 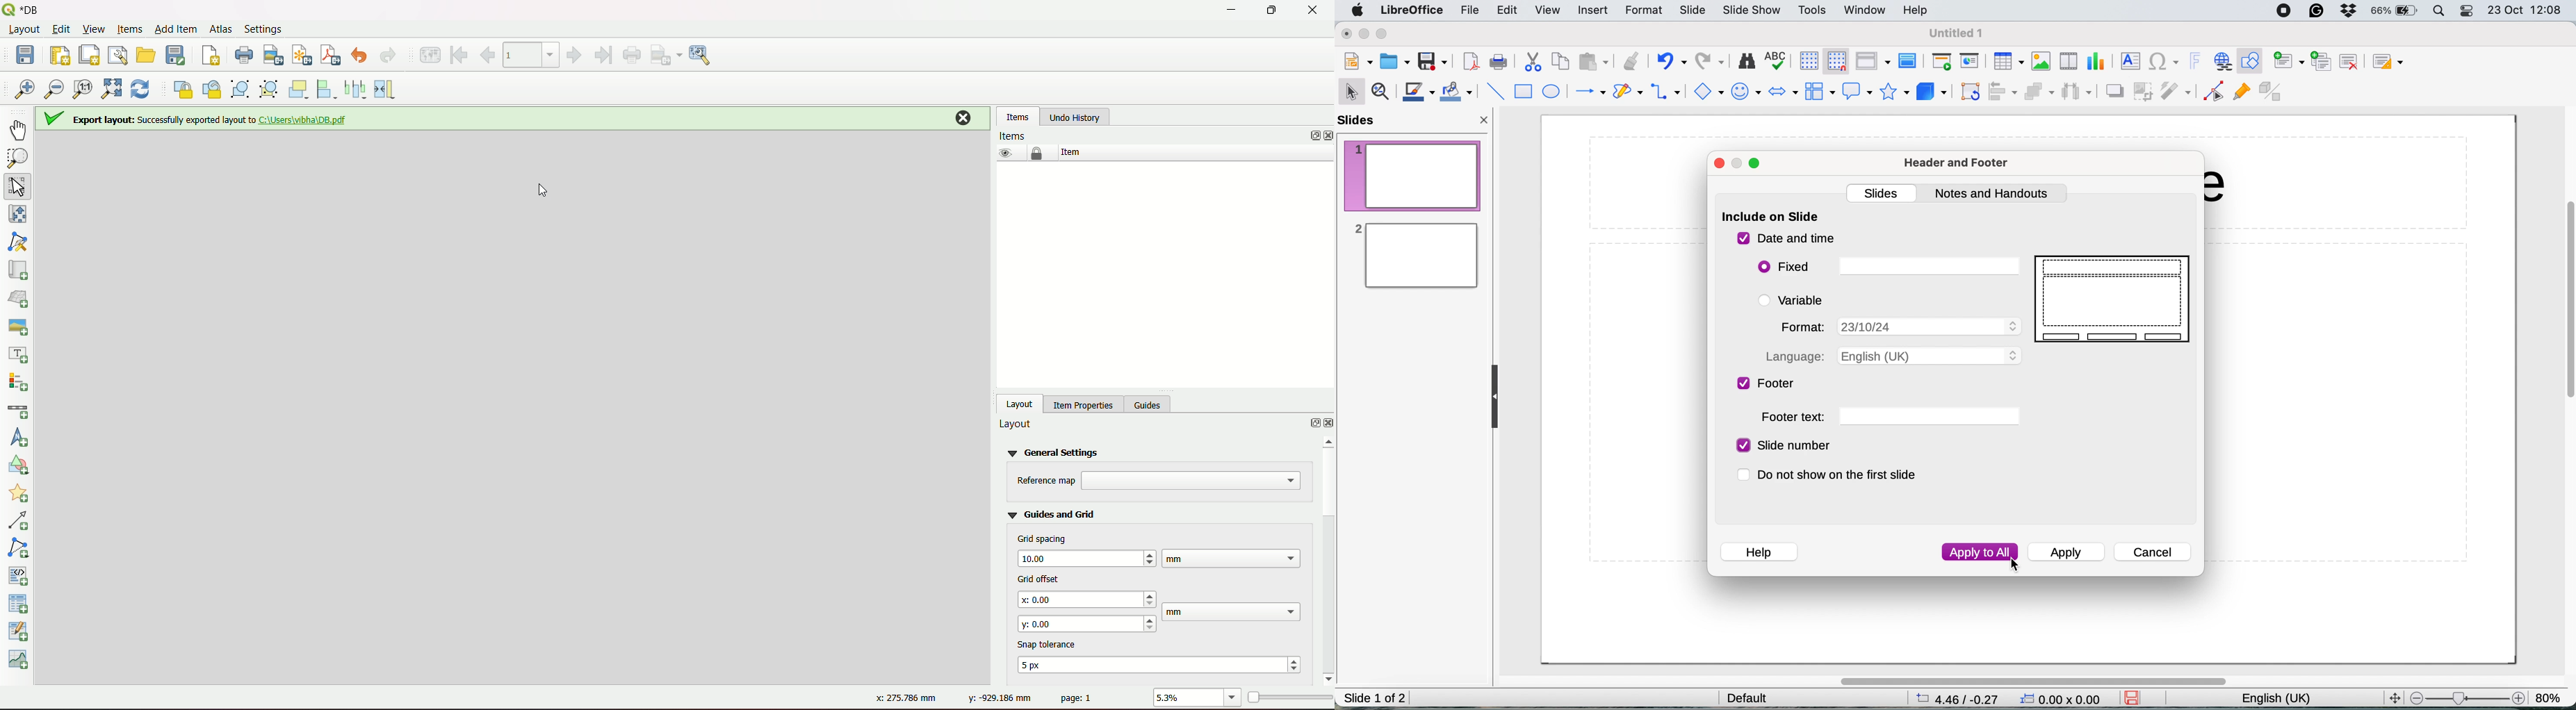 What do you see at coordinates (1666, 93) in the screenshot?
I see `insert double arrow lines` at bounding box center [1666, 93].